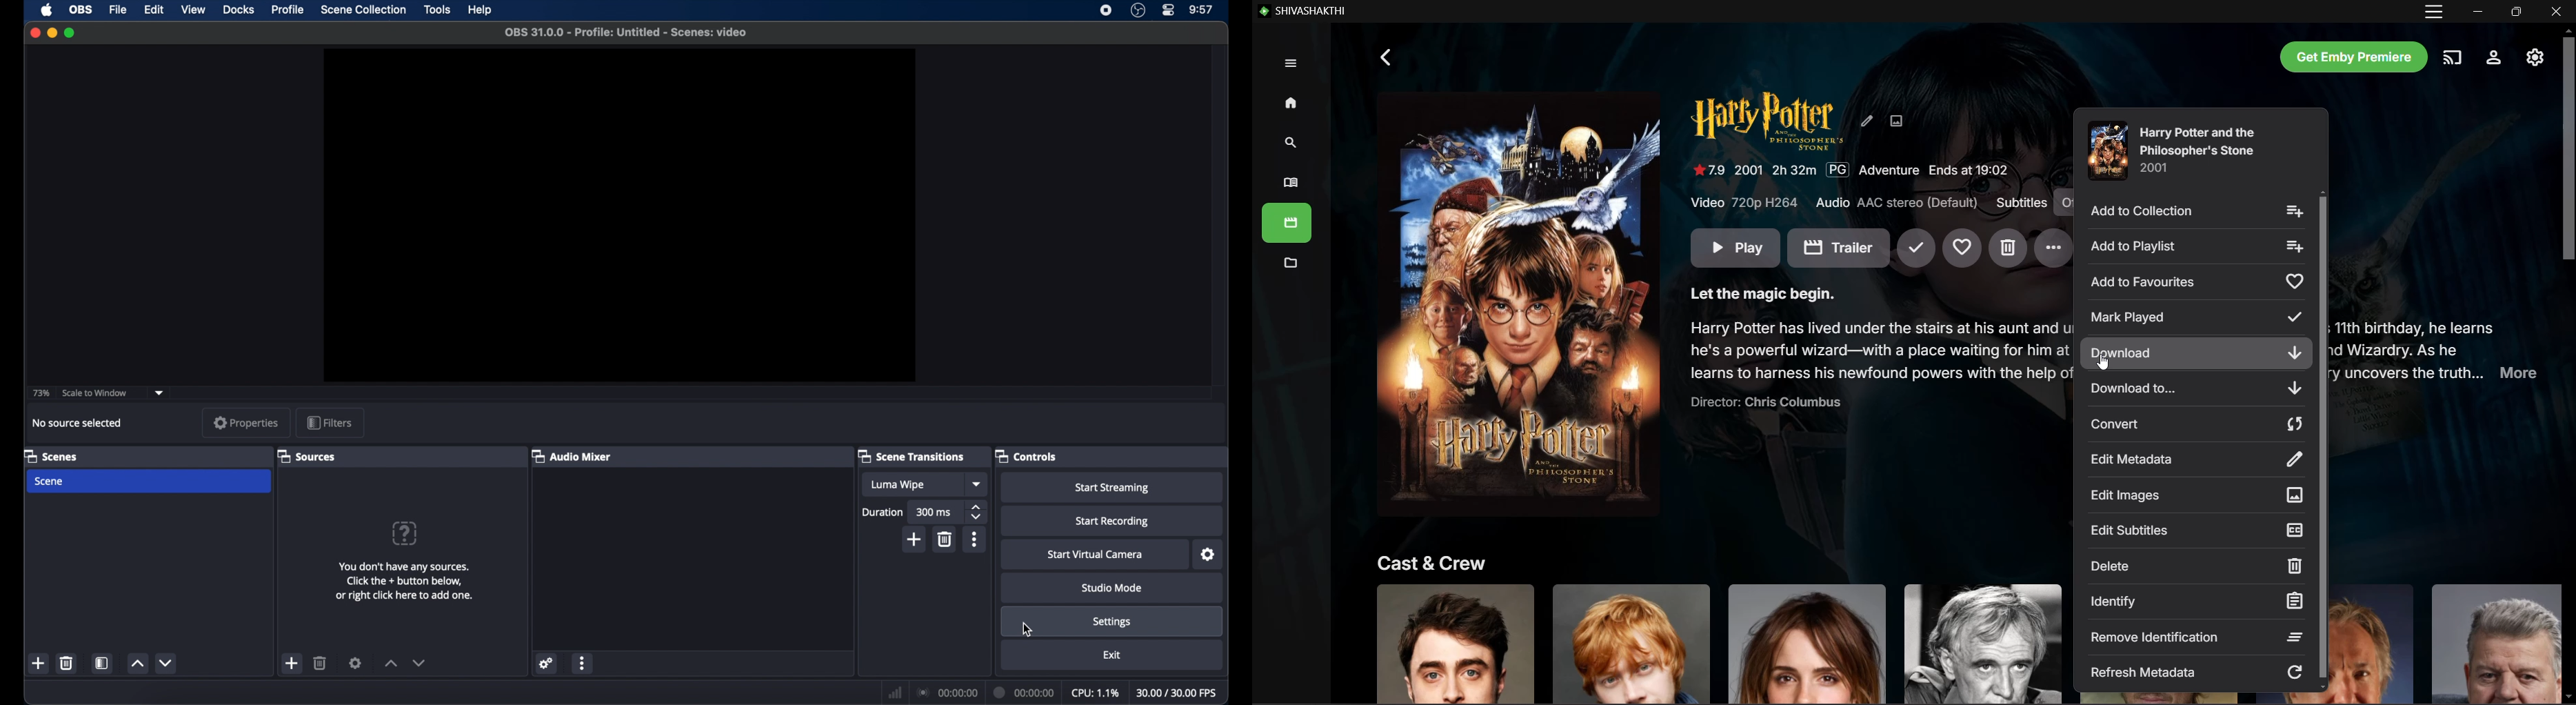 Image resolution: width=2576 pixels, height=728 pixels. What do you see at coordinates (2158, 699) in the screenshot?
I see `Click to know more about actor` at bounding box center [2158, 699].